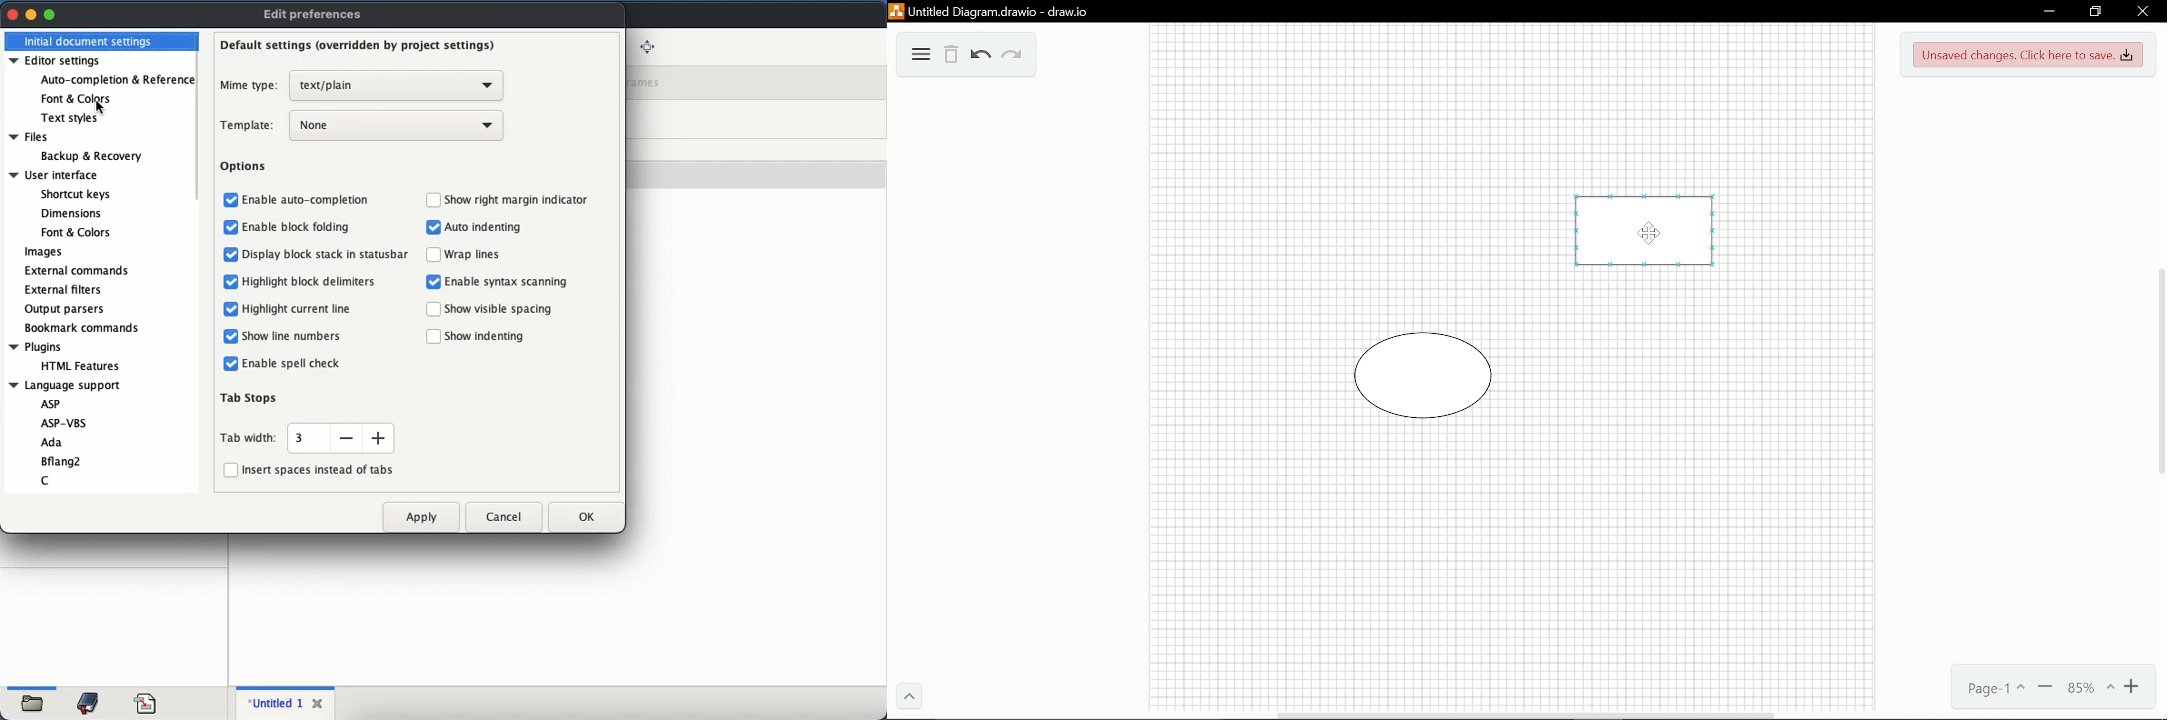 The width and height of the screenshot is (2184, 728). Describe the element at coordinates (1425, 376) in the screenshot. I see `Circle shape` at that location.